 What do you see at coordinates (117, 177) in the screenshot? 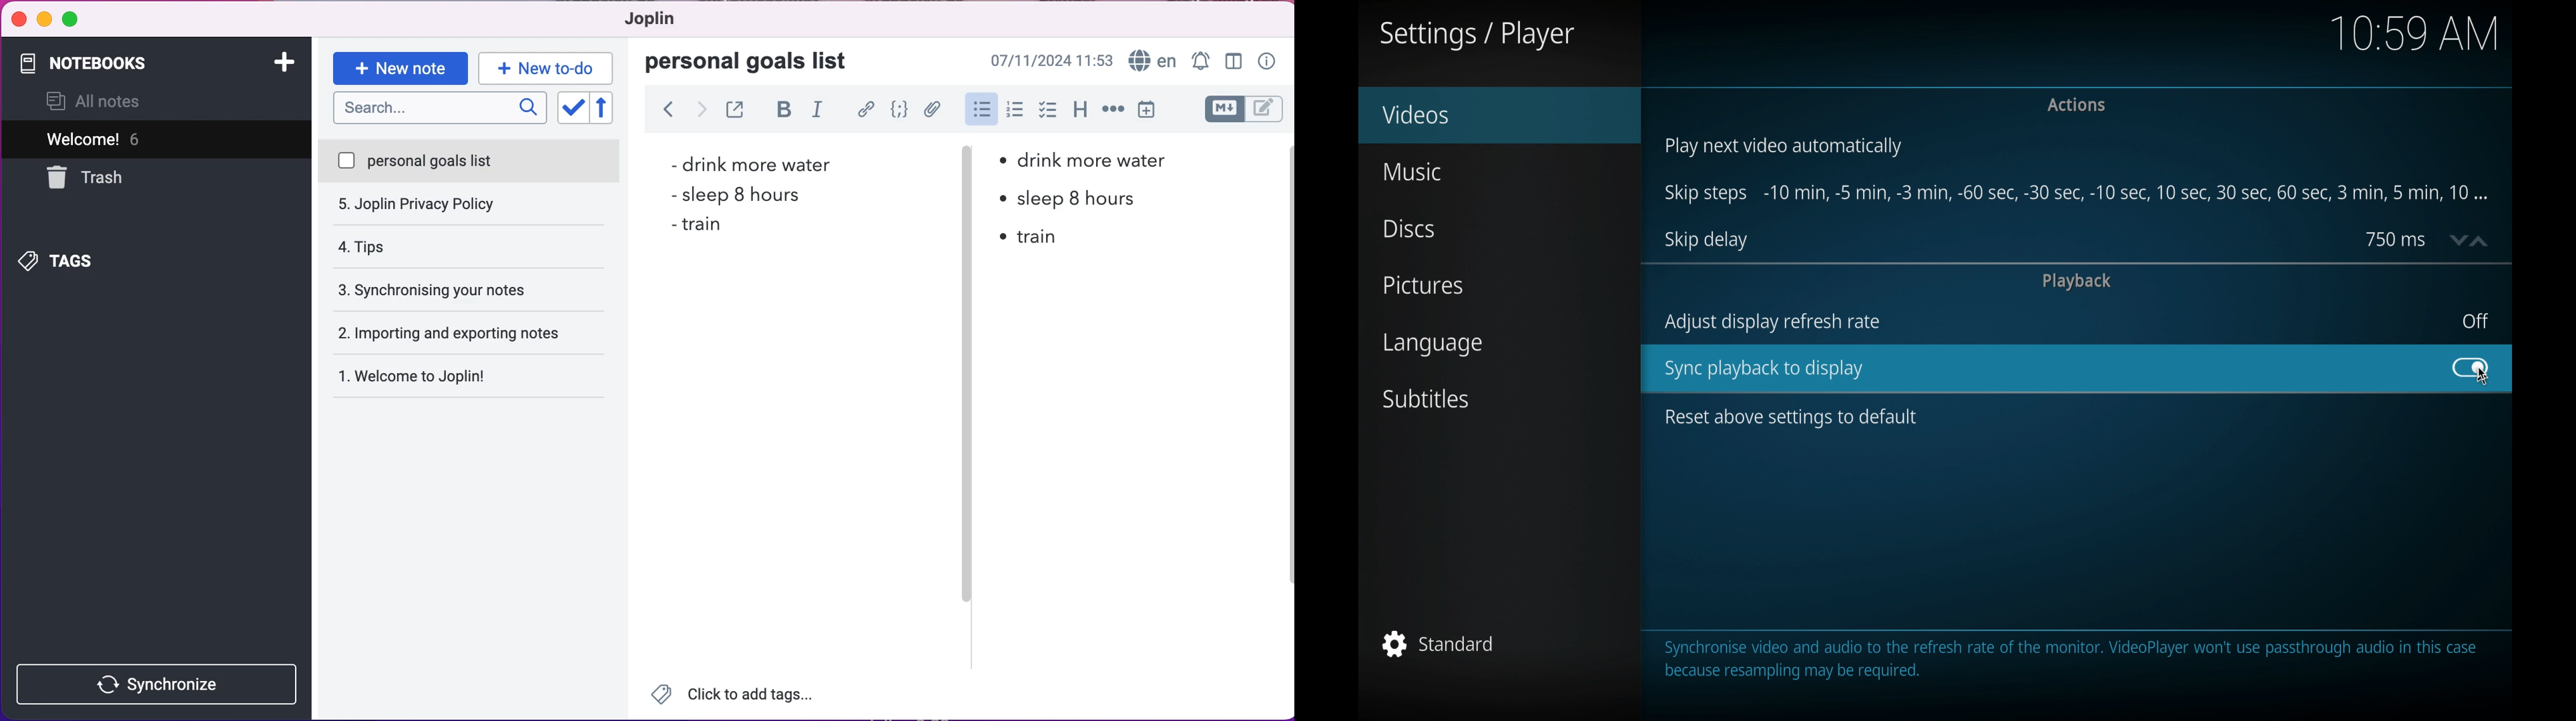
I see `trash` at bounding box center [117, 177].